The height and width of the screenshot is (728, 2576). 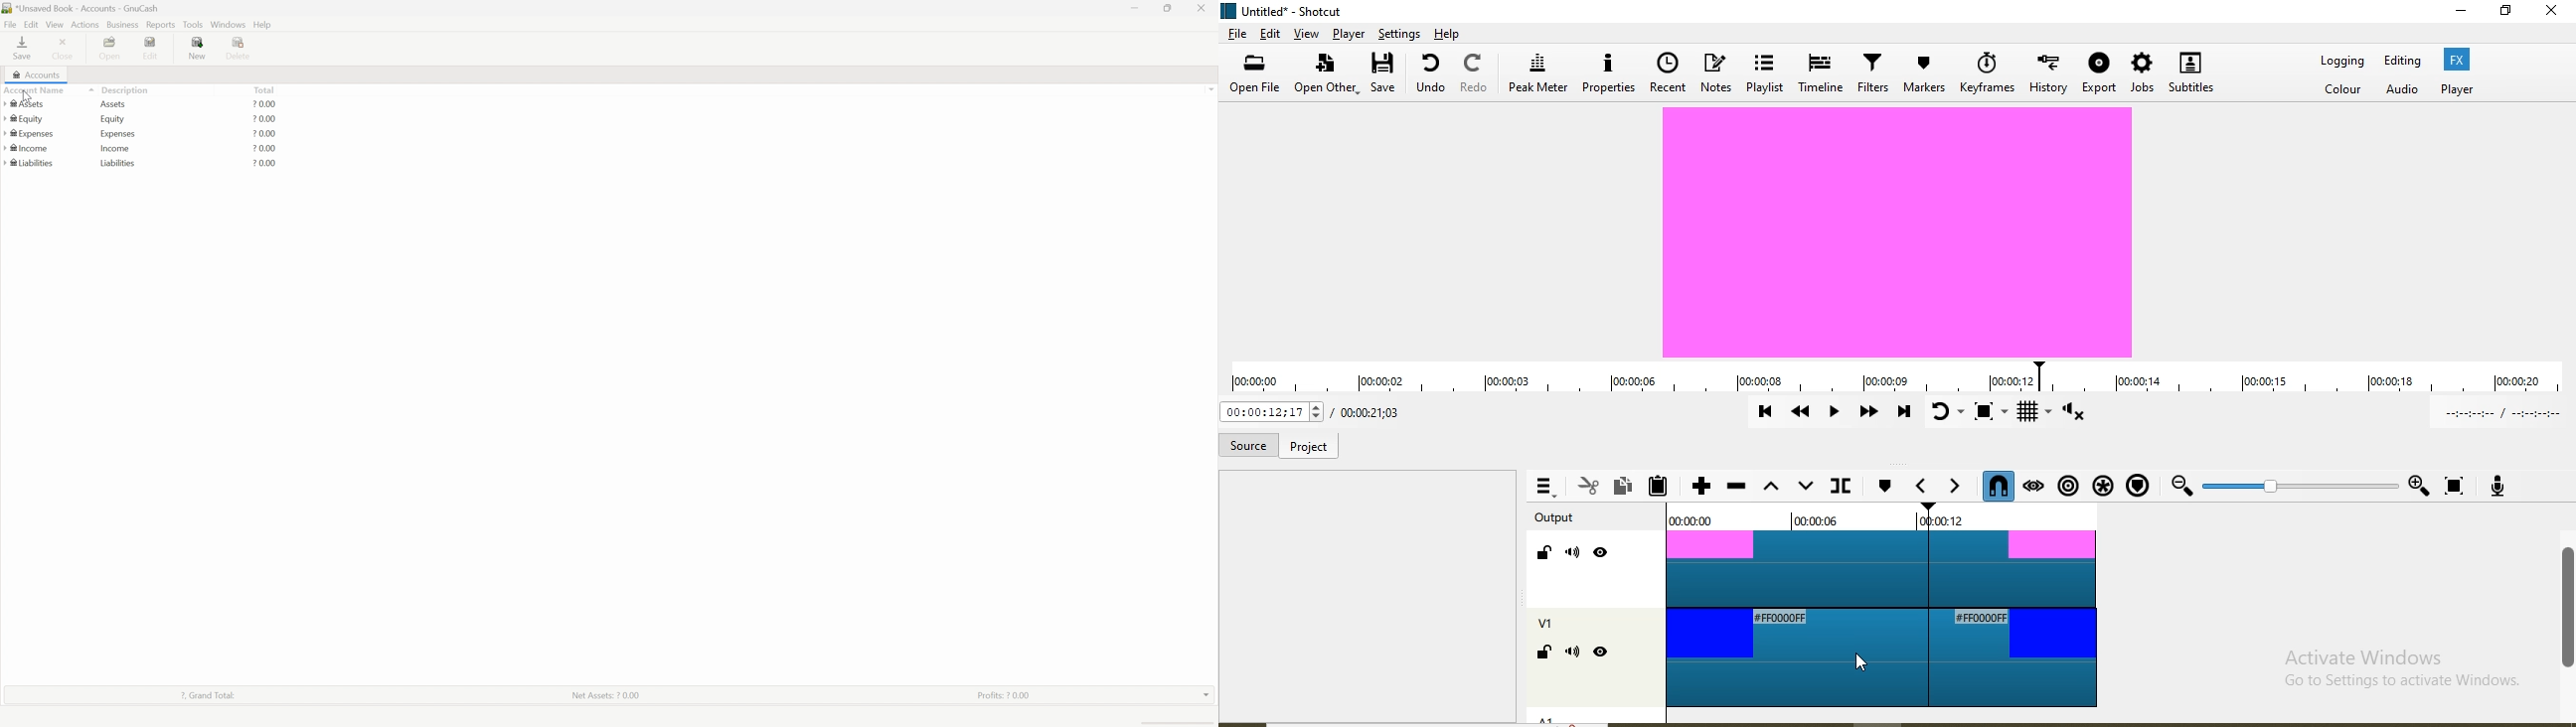 What do you see at coordinates (2563, 606) in the screenshot?
I see `scroll bar` at bounding box center [2563, 606].